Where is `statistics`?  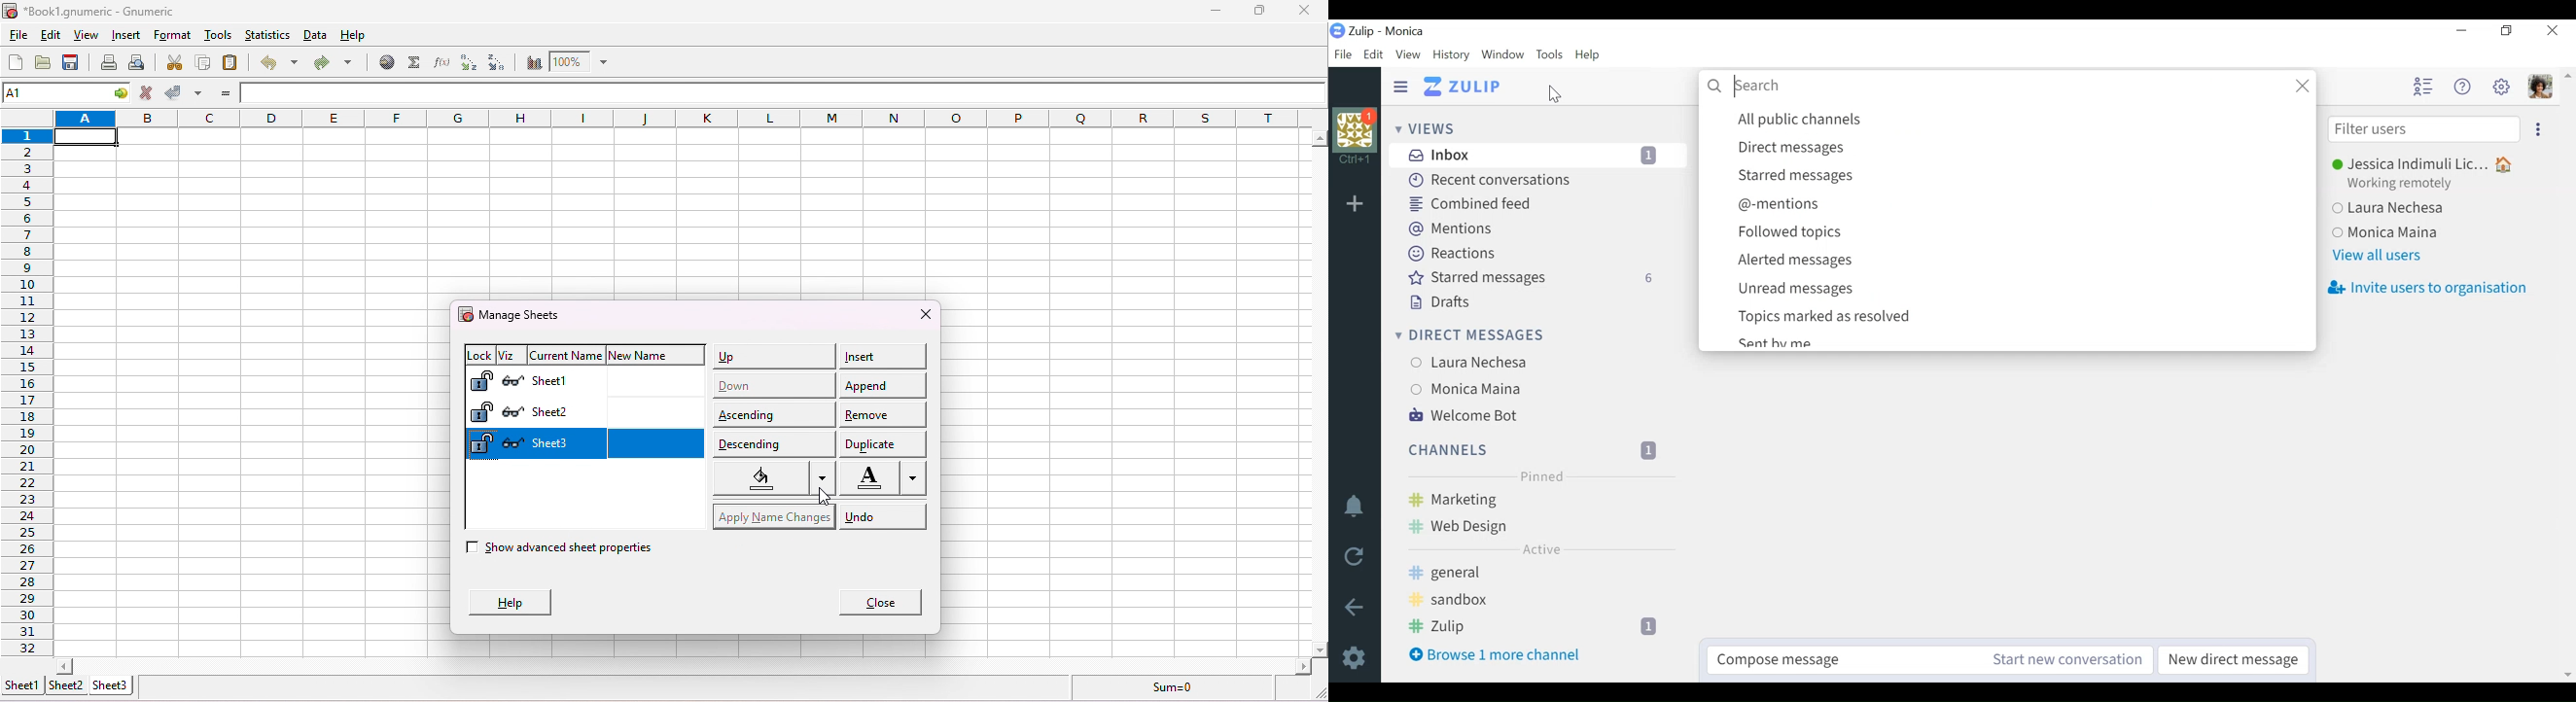 statistics is located at coordinates (269, 35).